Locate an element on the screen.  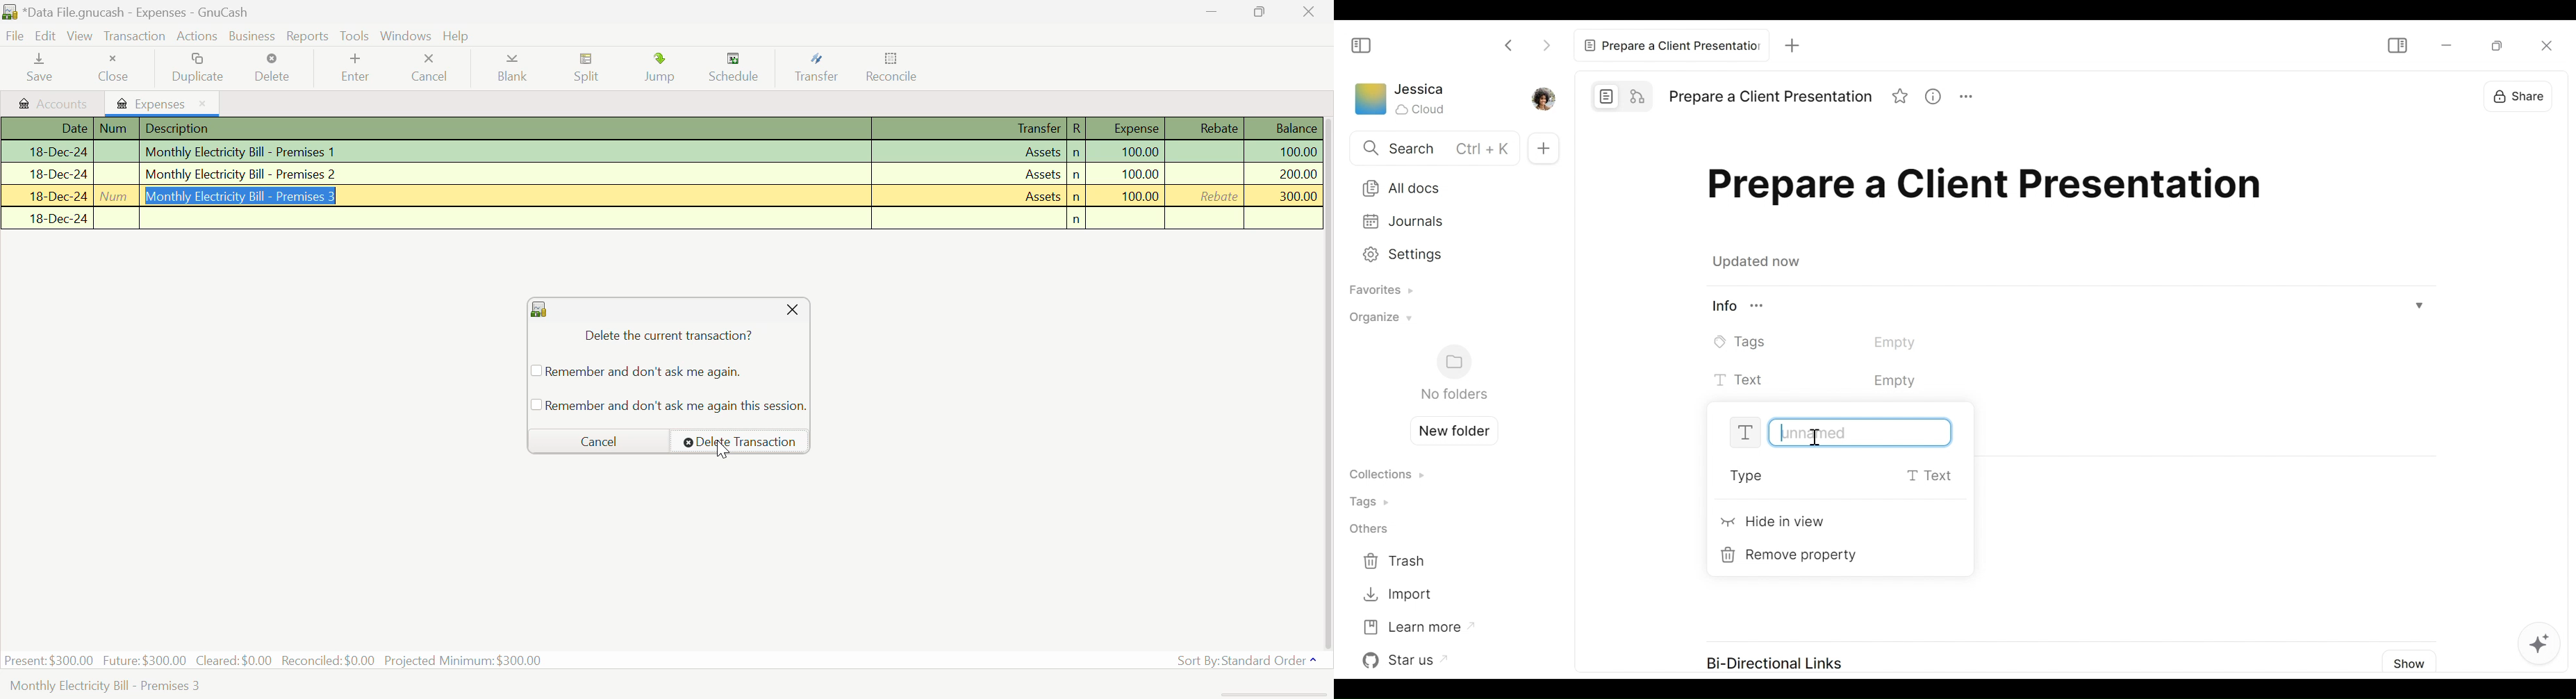
Monthly Electricity Bill - Premises 3 is located at coordinates (663, 197).